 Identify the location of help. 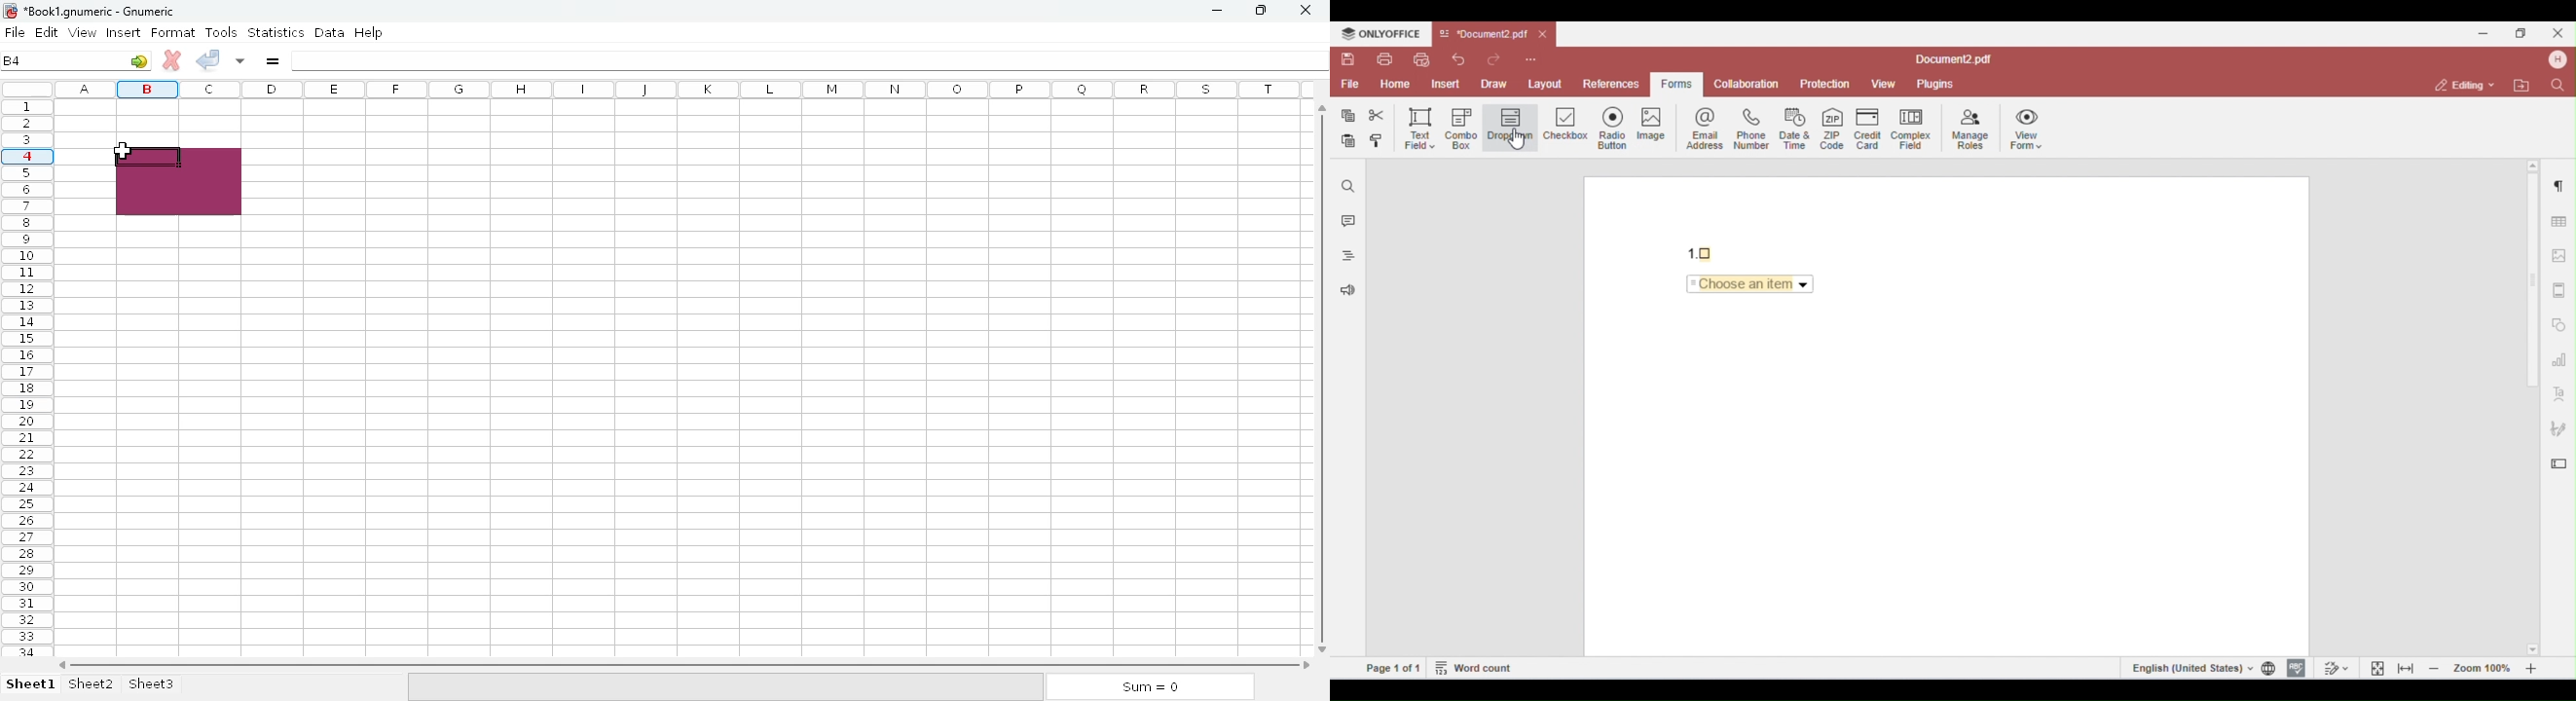
(368, 33).